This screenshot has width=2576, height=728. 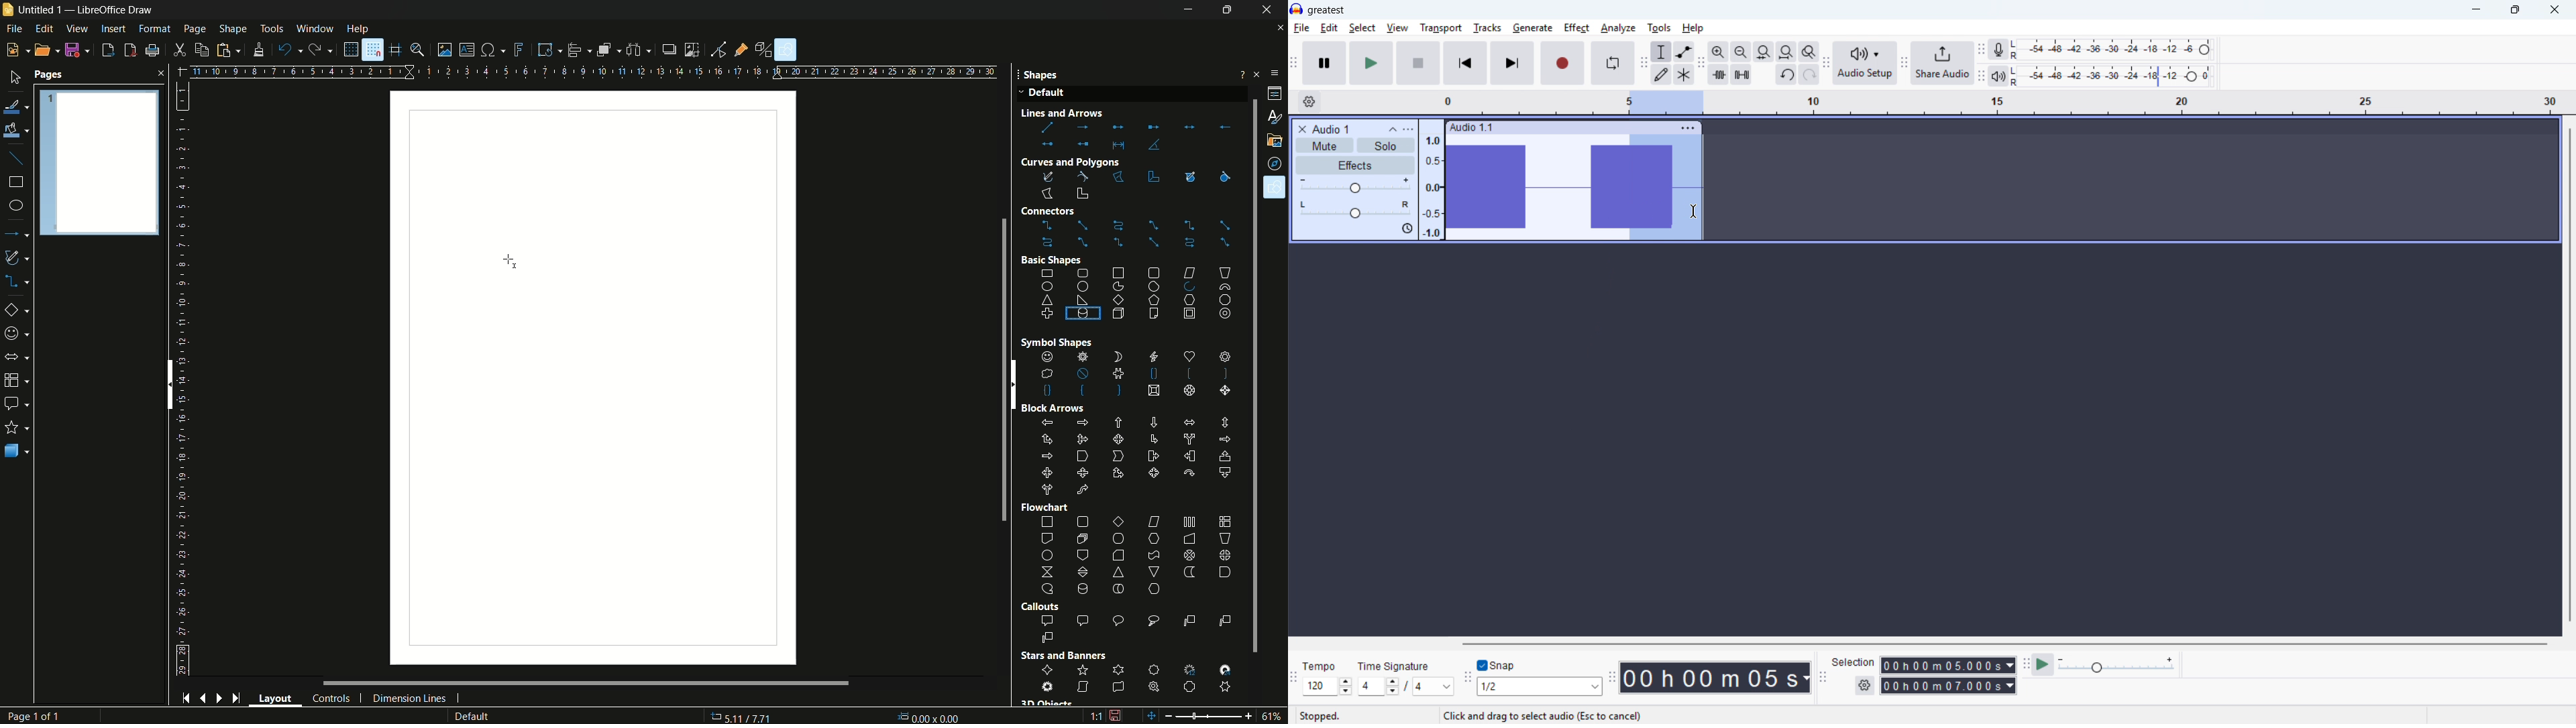 What do you see at coordinates (1407, 229) in the screenshot?
I see `sync-lock is on` at bounding box center [1407, 229].